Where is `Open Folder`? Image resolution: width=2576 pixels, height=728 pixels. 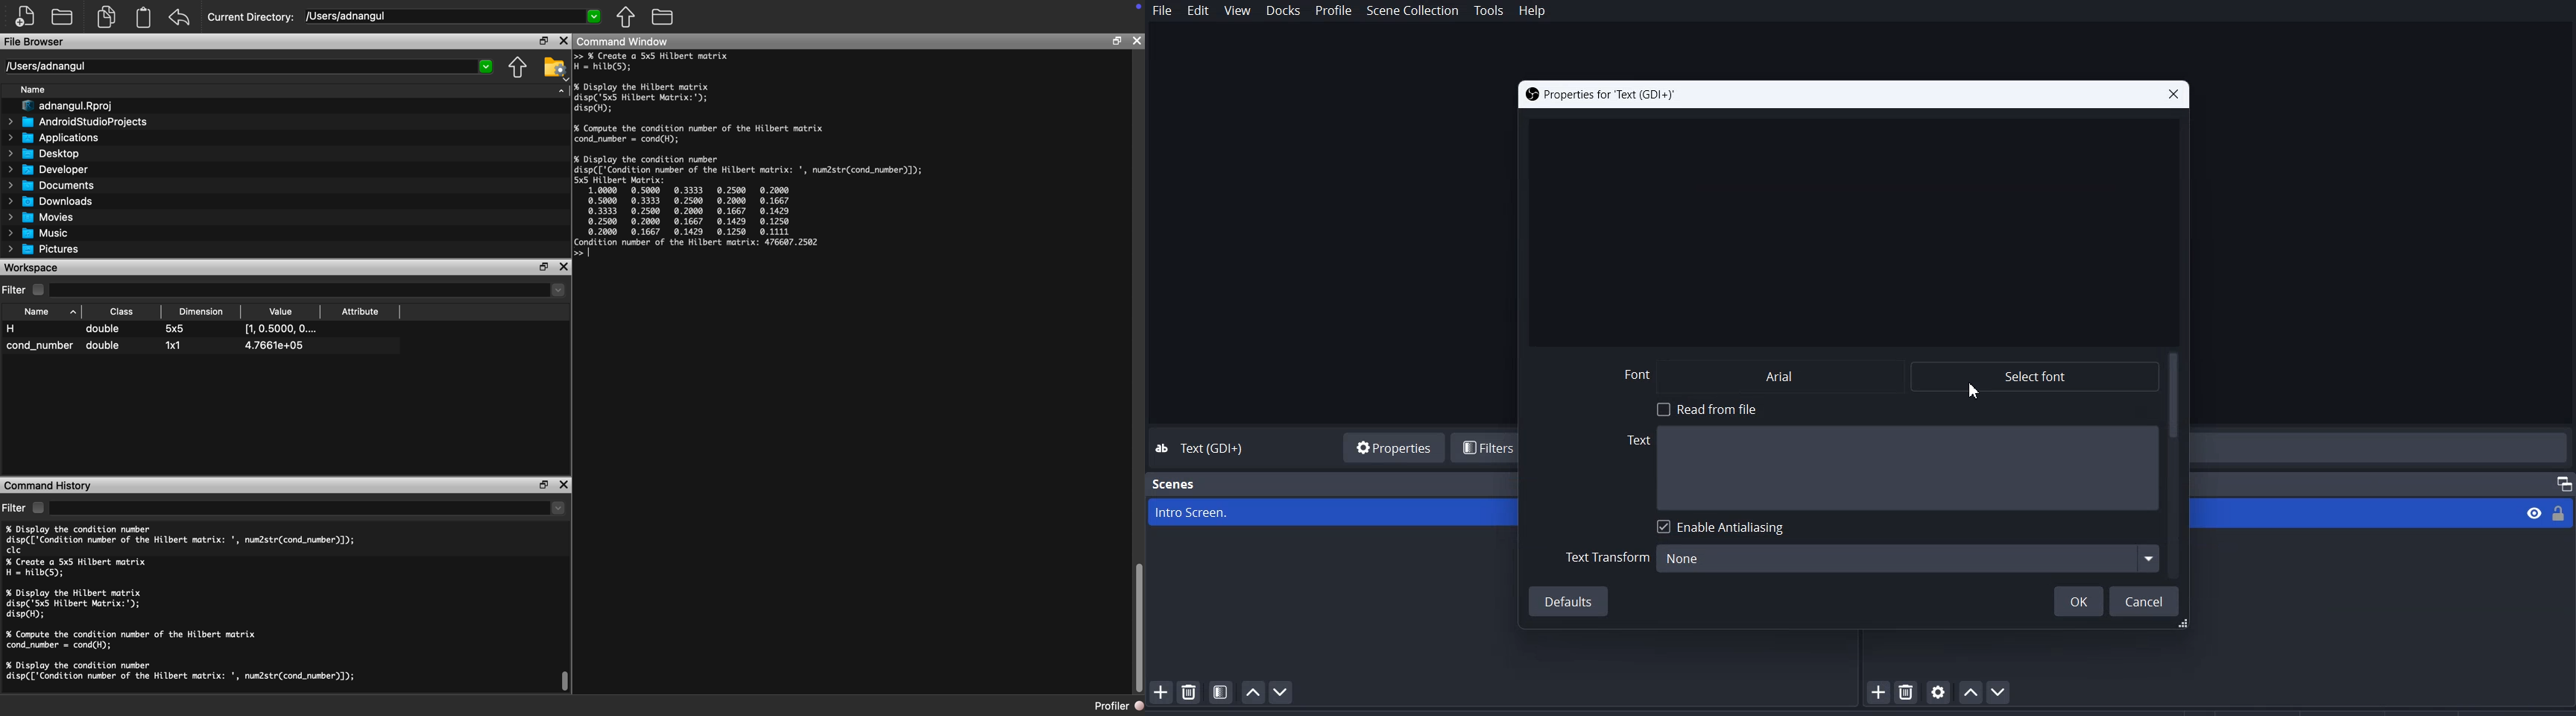 Open Folder is located at coordinates (62, 16).